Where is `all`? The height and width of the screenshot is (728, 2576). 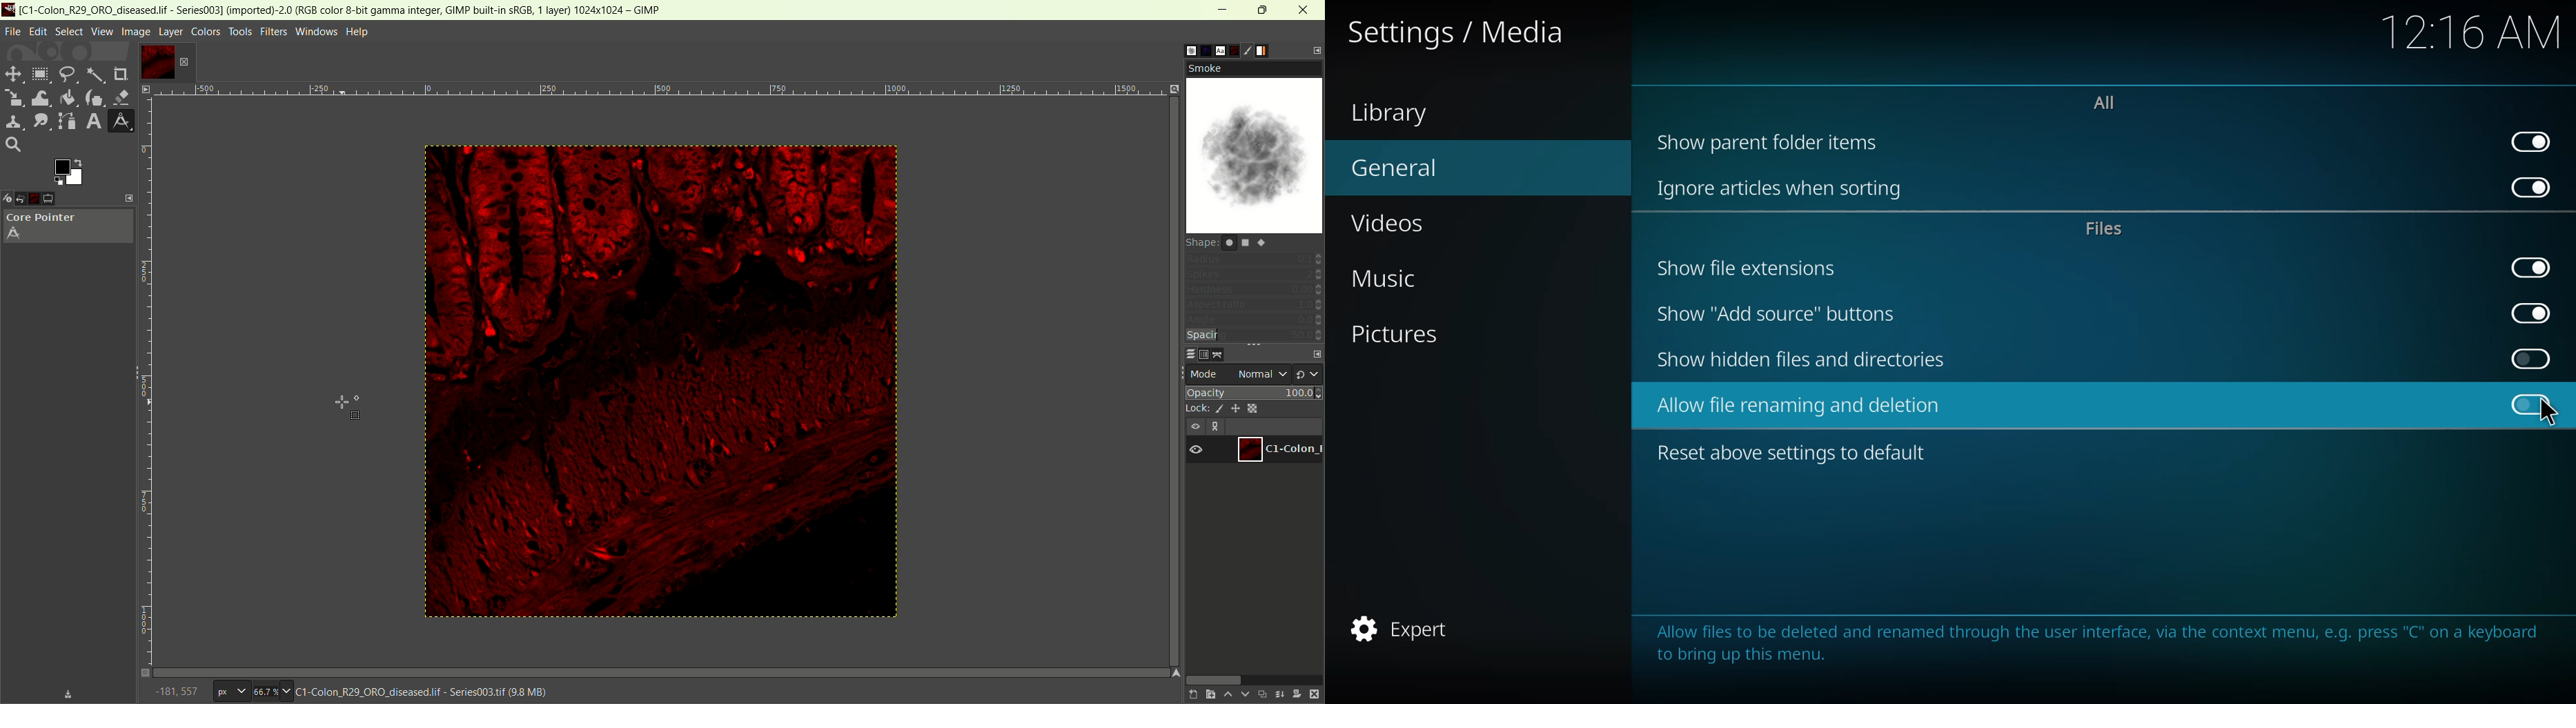
all is located at coordinates (2104, 100).